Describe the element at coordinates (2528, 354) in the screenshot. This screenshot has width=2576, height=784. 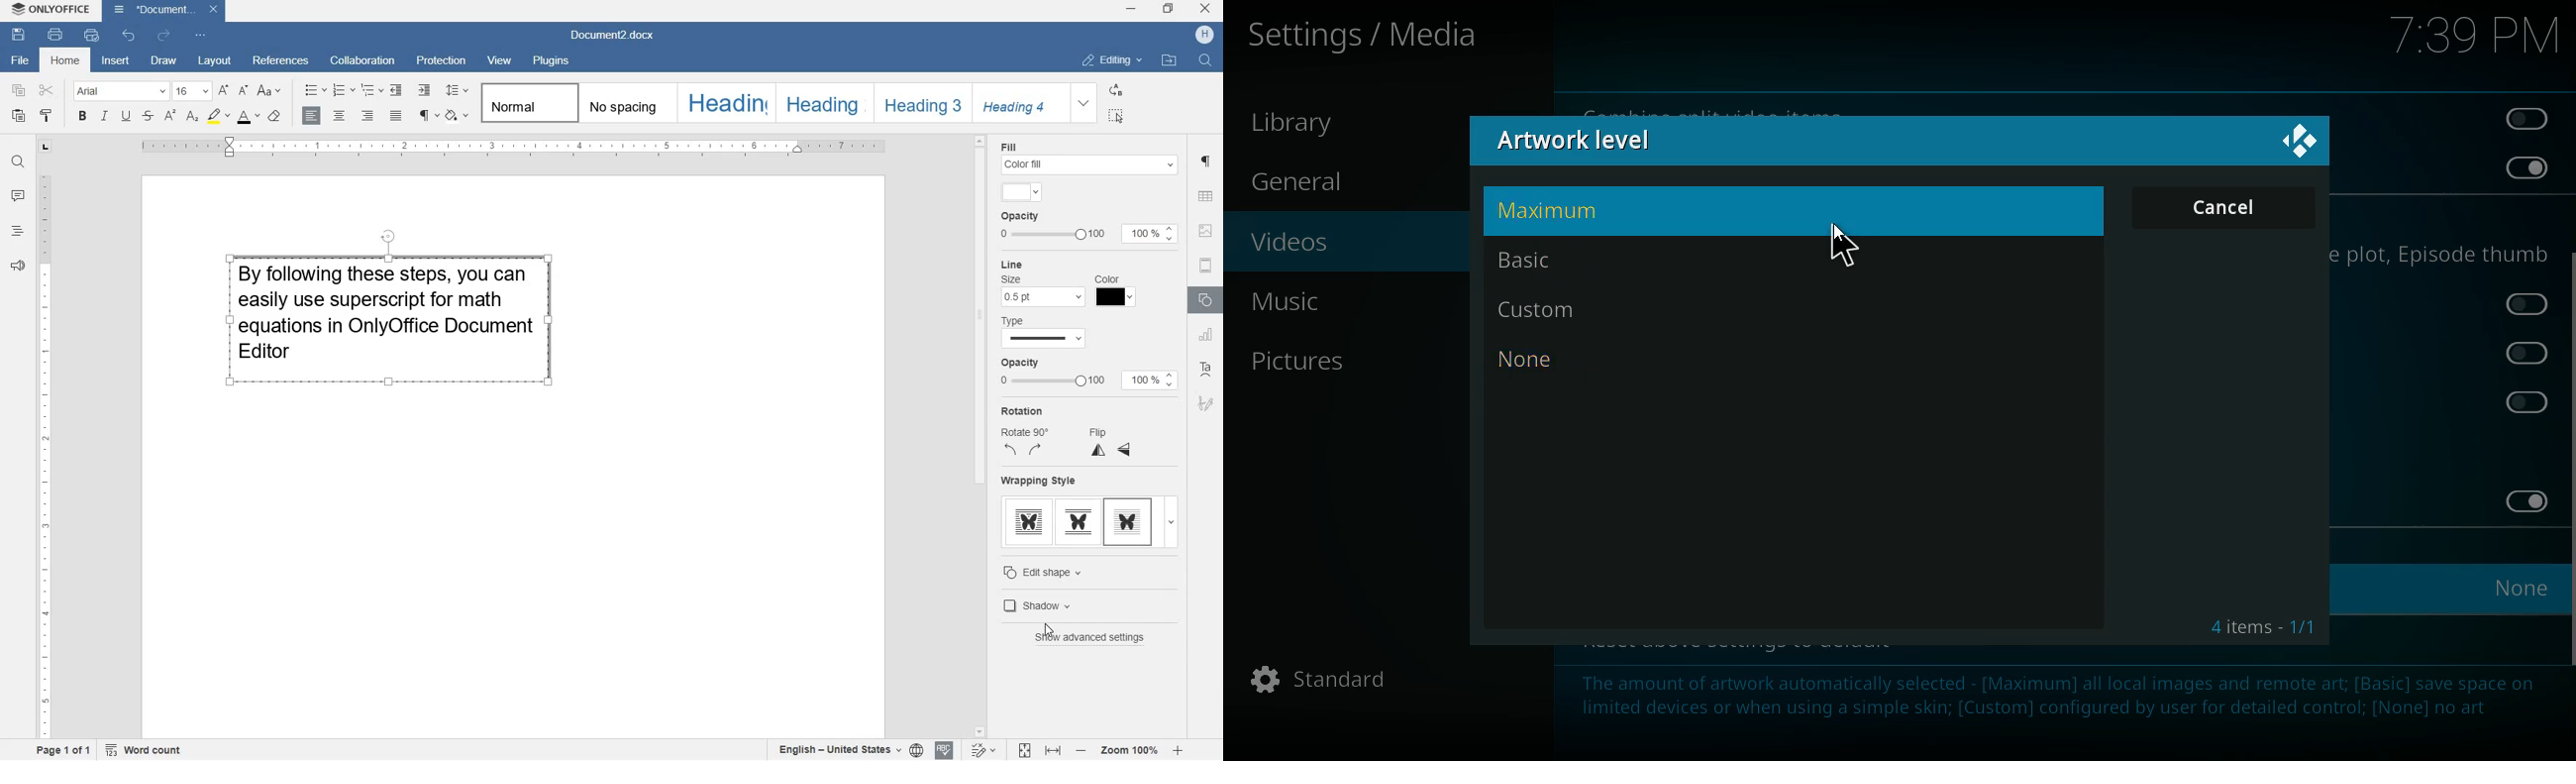
I see `off` at that location.